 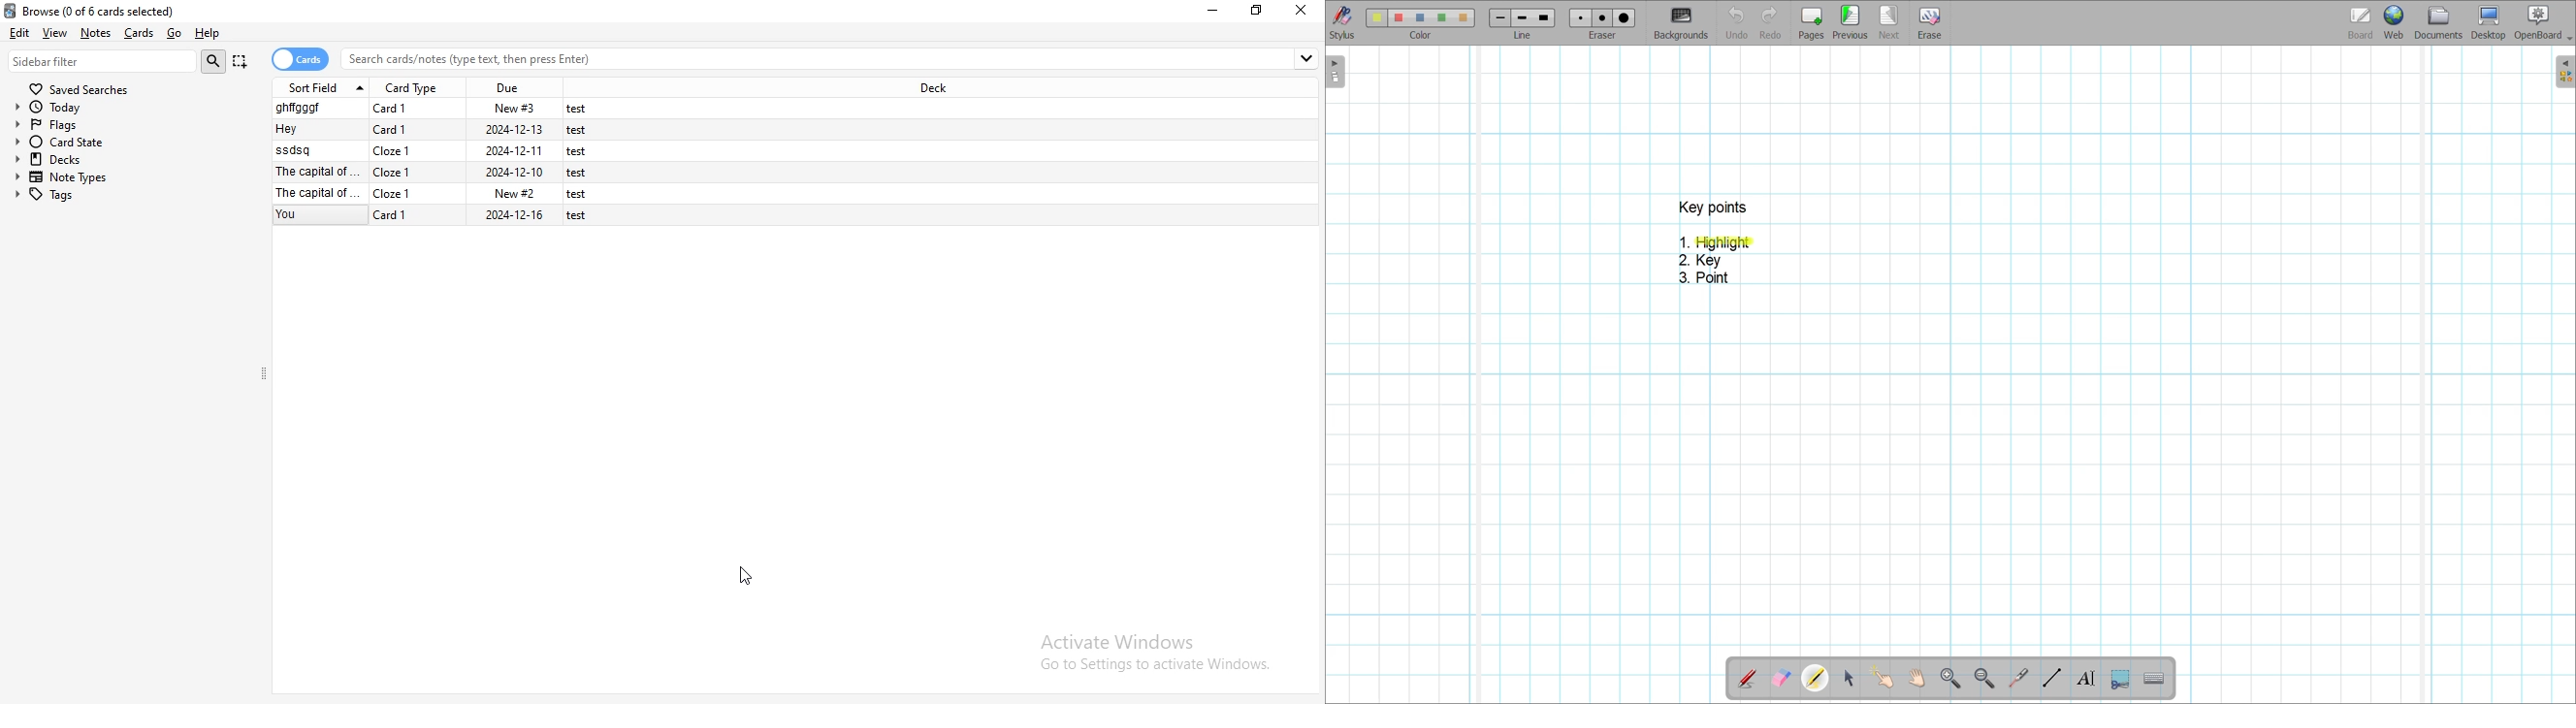 What do you see at coordinates (415, 86) in the screenshot?
I see `card type` at bounding box center [415, 86].